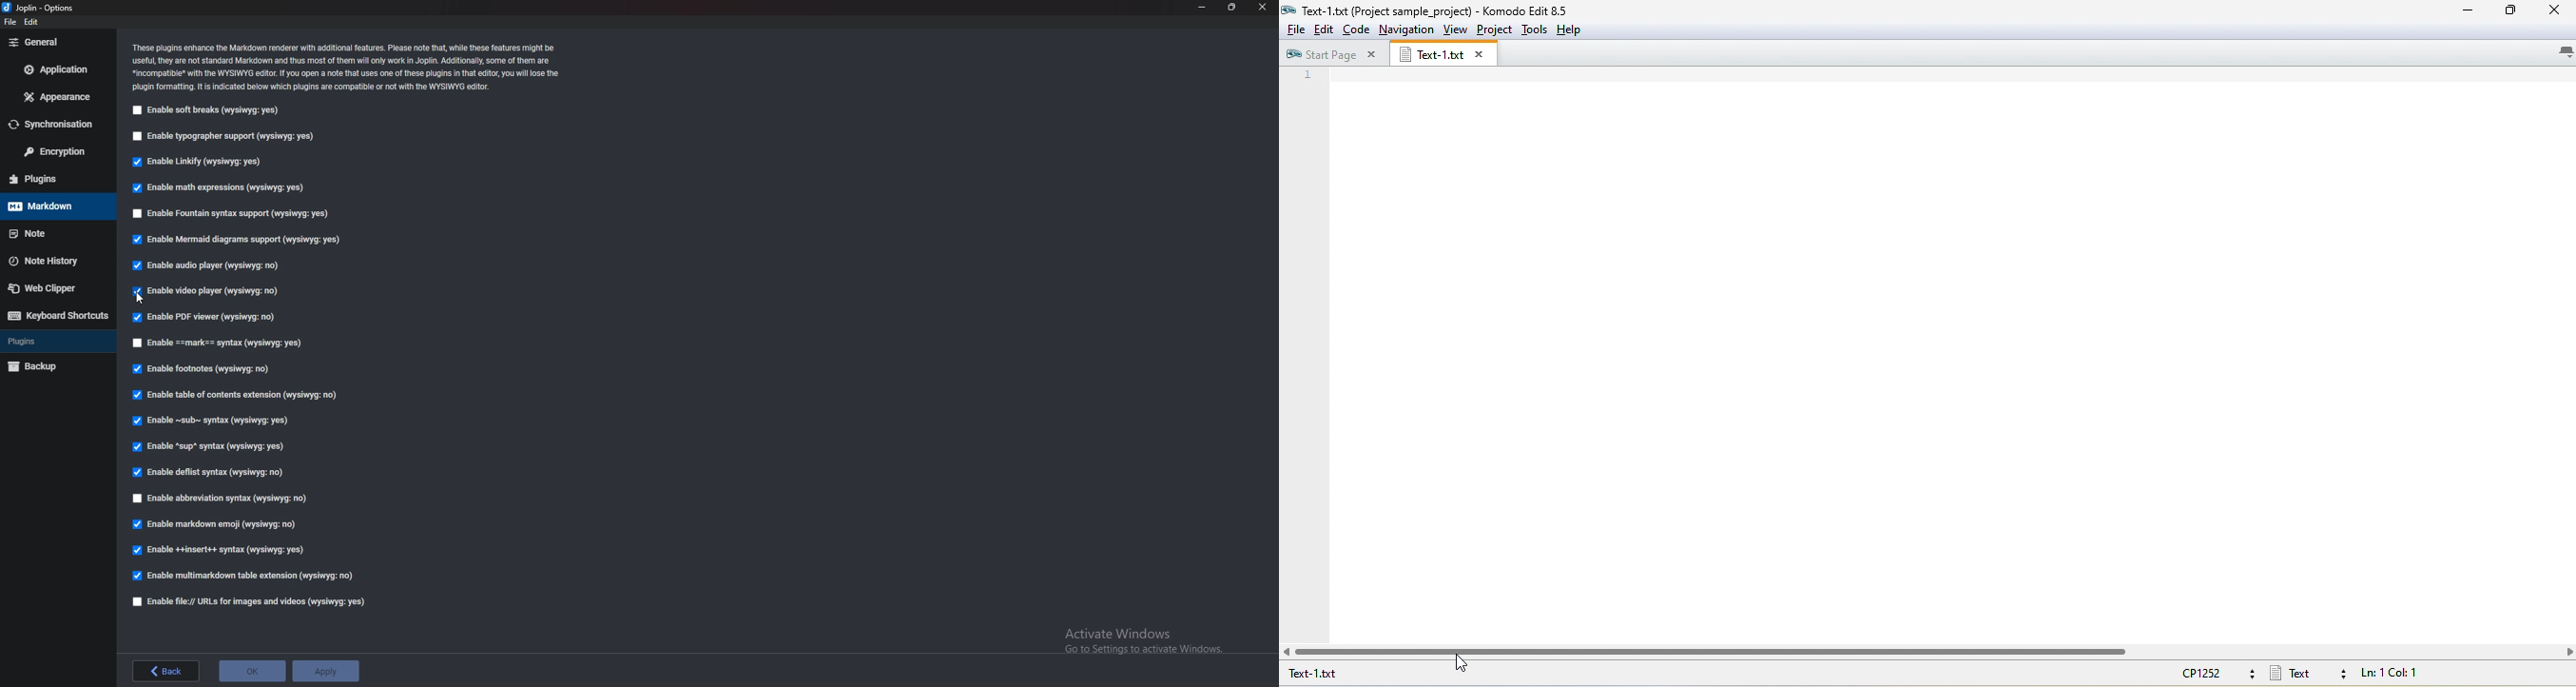 The width and height of the screenshot is (2576, 700). Describe the element at coordinates (225, 136) in the screenshot. I see `Enable typographer support (wysiqyg:yes)` at that location.